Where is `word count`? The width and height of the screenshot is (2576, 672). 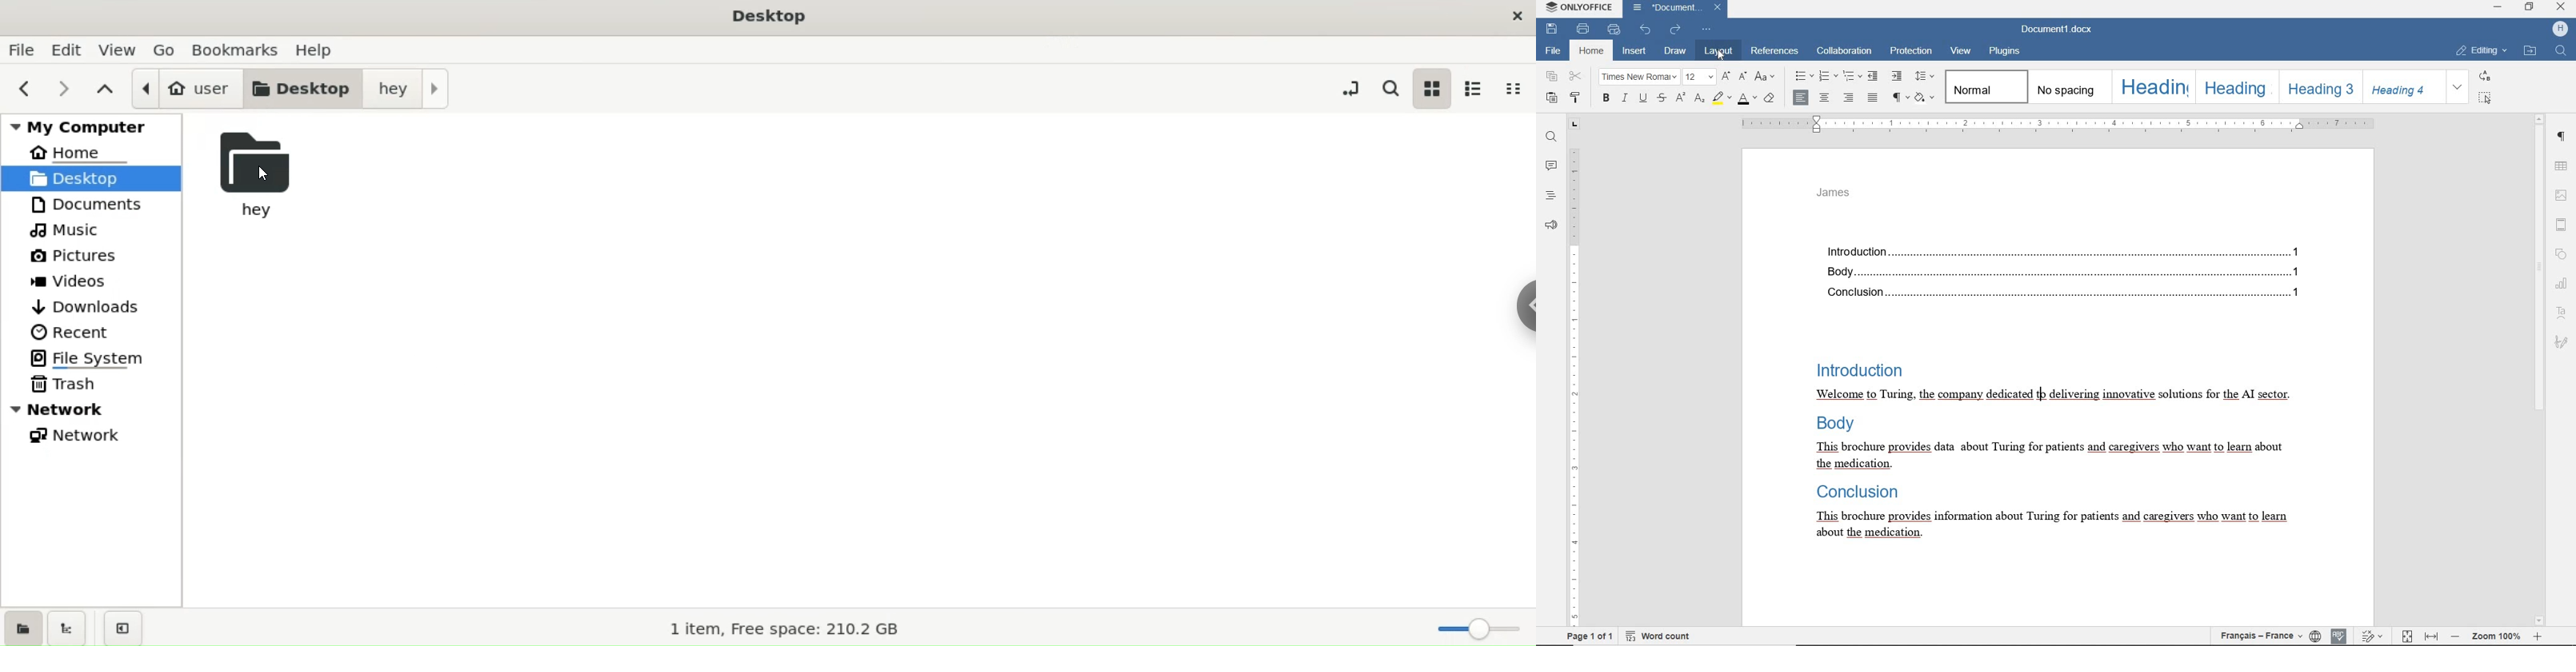
word count is located at coordinates (1660, 635).